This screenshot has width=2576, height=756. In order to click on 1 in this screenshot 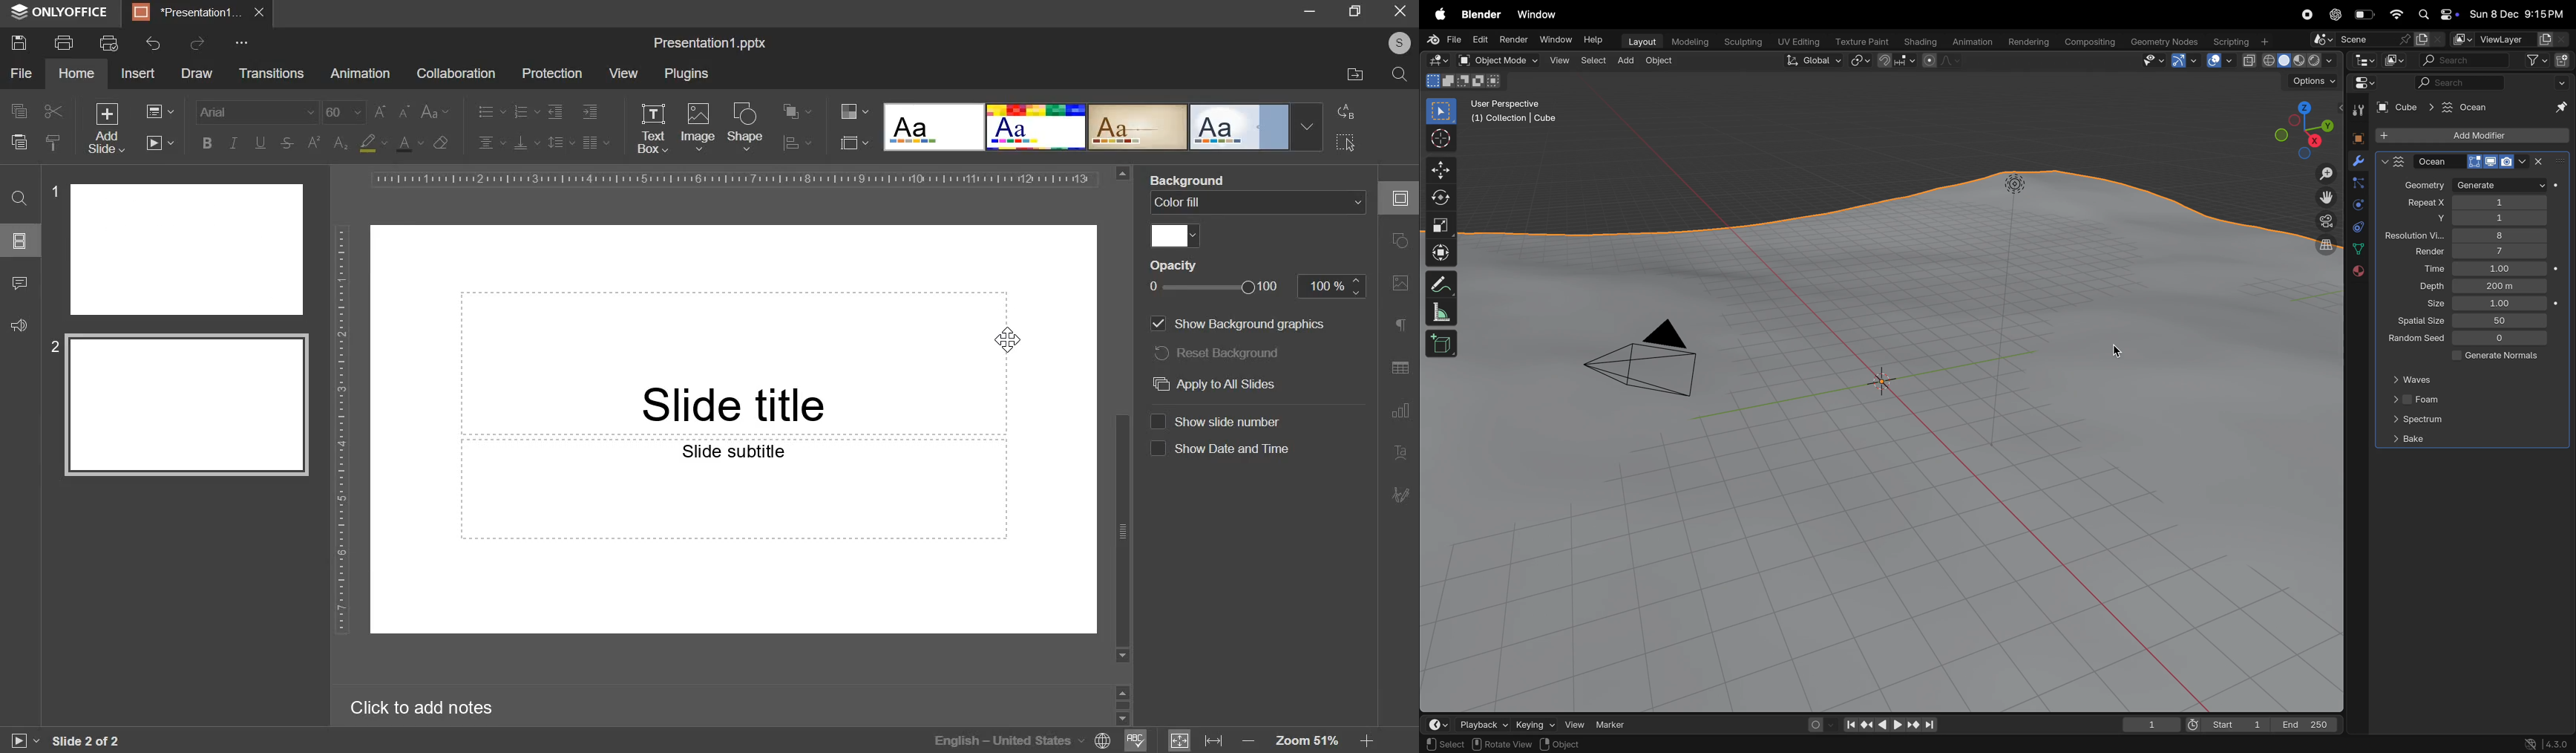, I will do `click(2152, 725)`.